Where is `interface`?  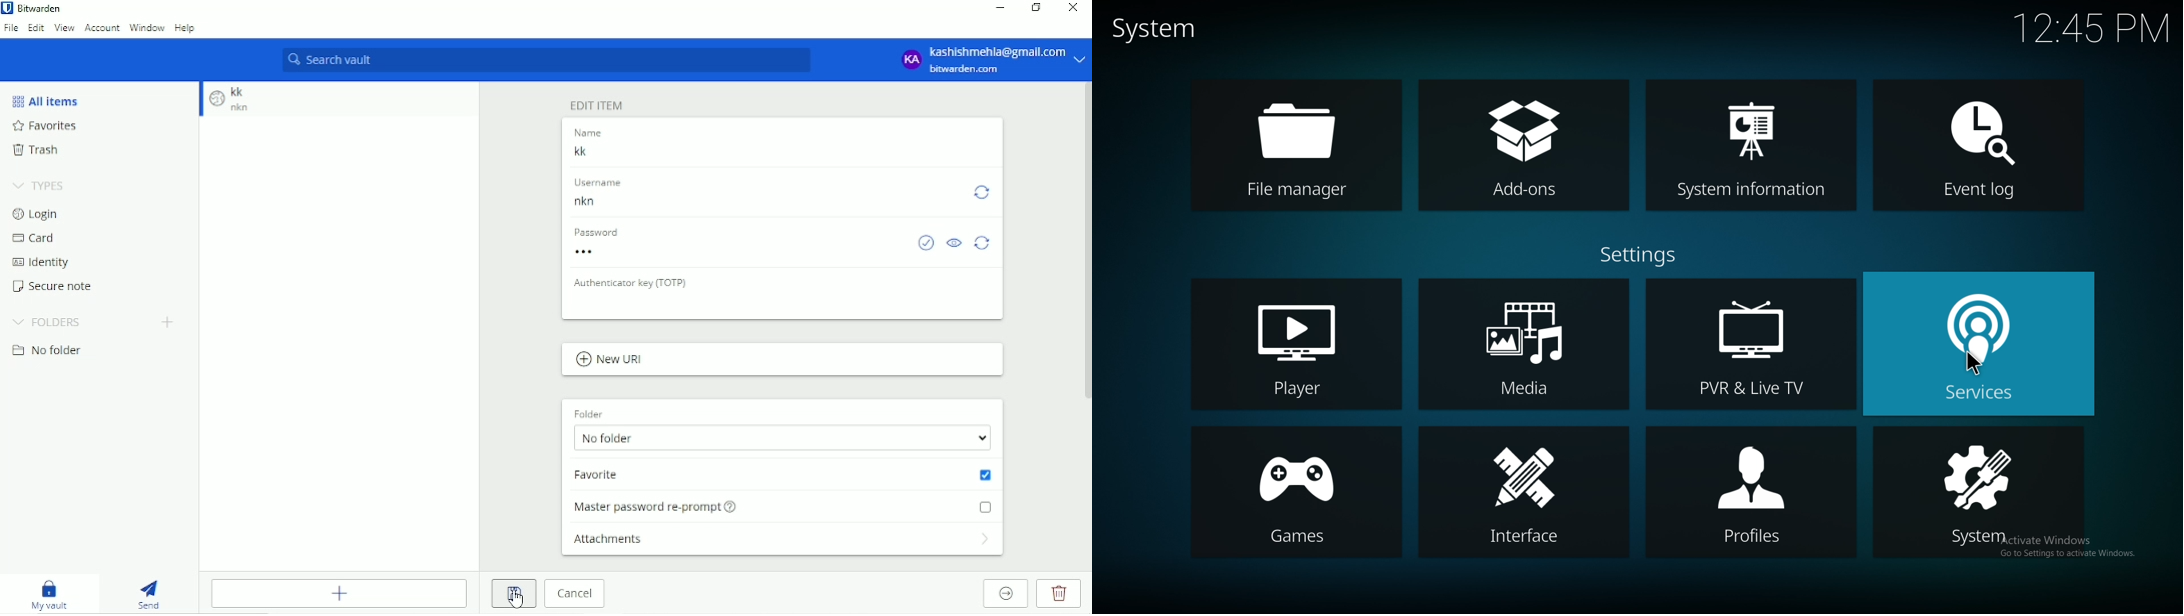 interface is located at coordinates (1522, 493).